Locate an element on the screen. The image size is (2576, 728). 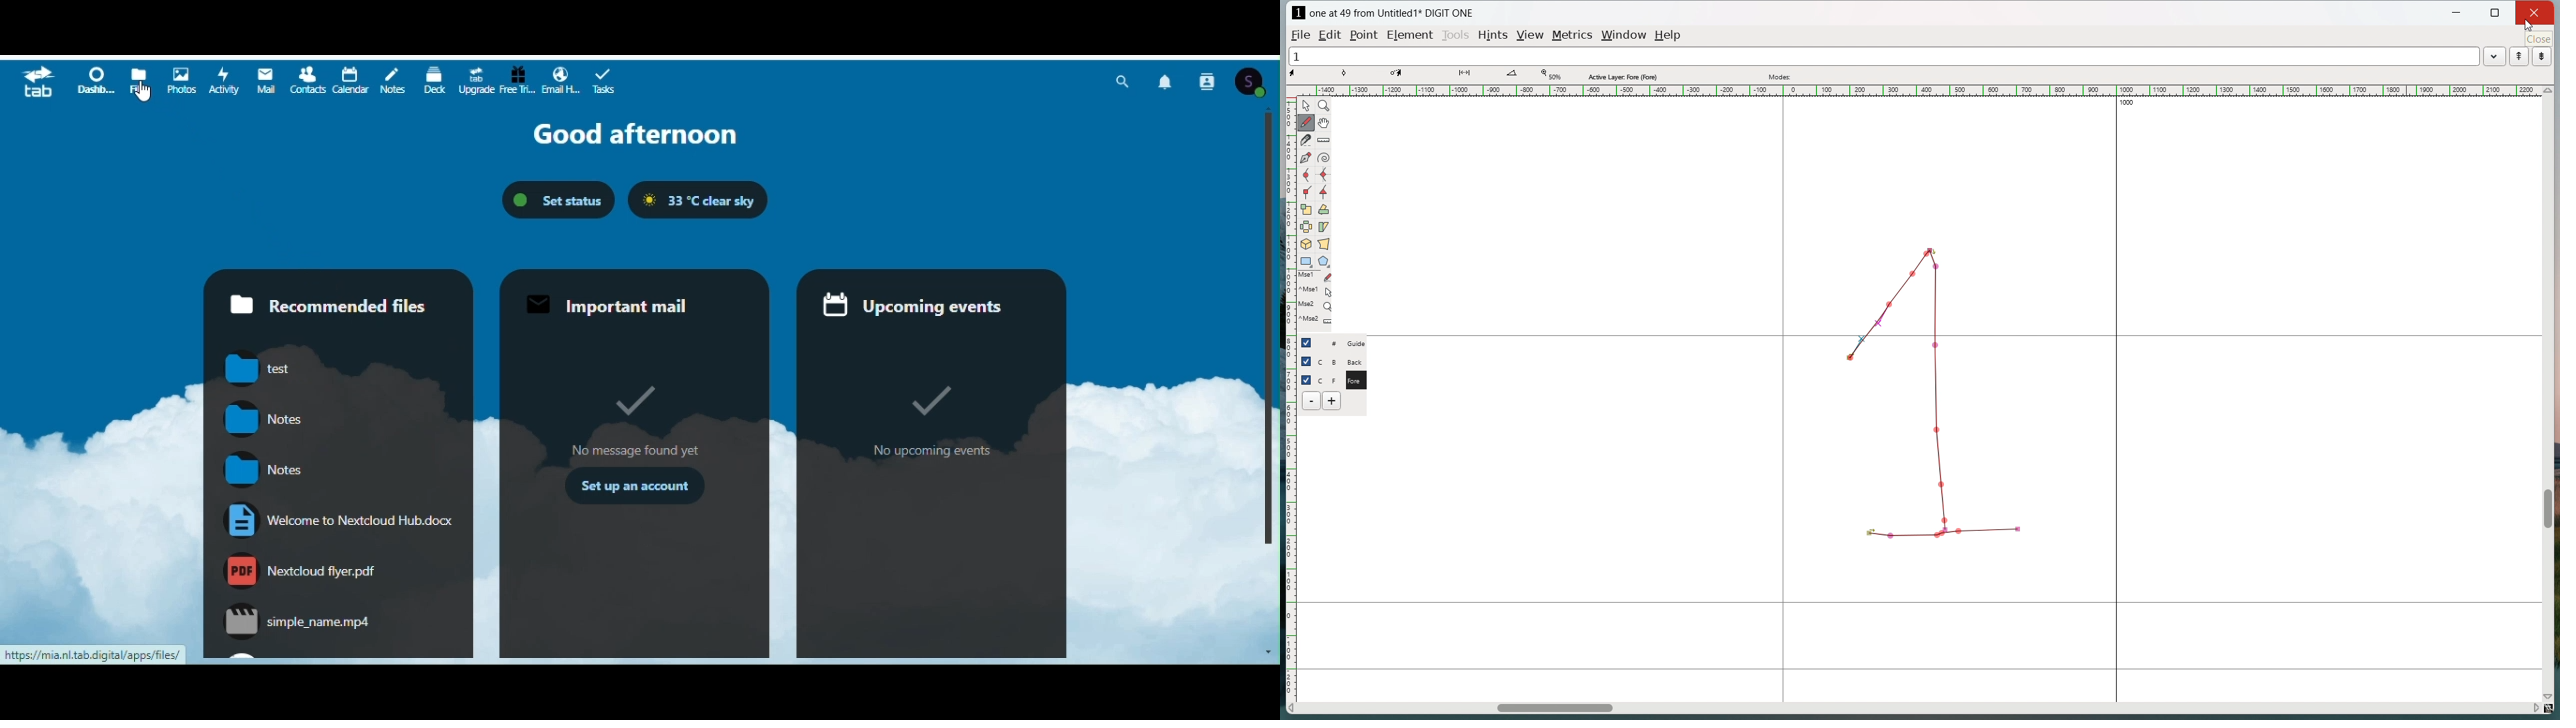
Important mail is located at coordinates (629, 304).